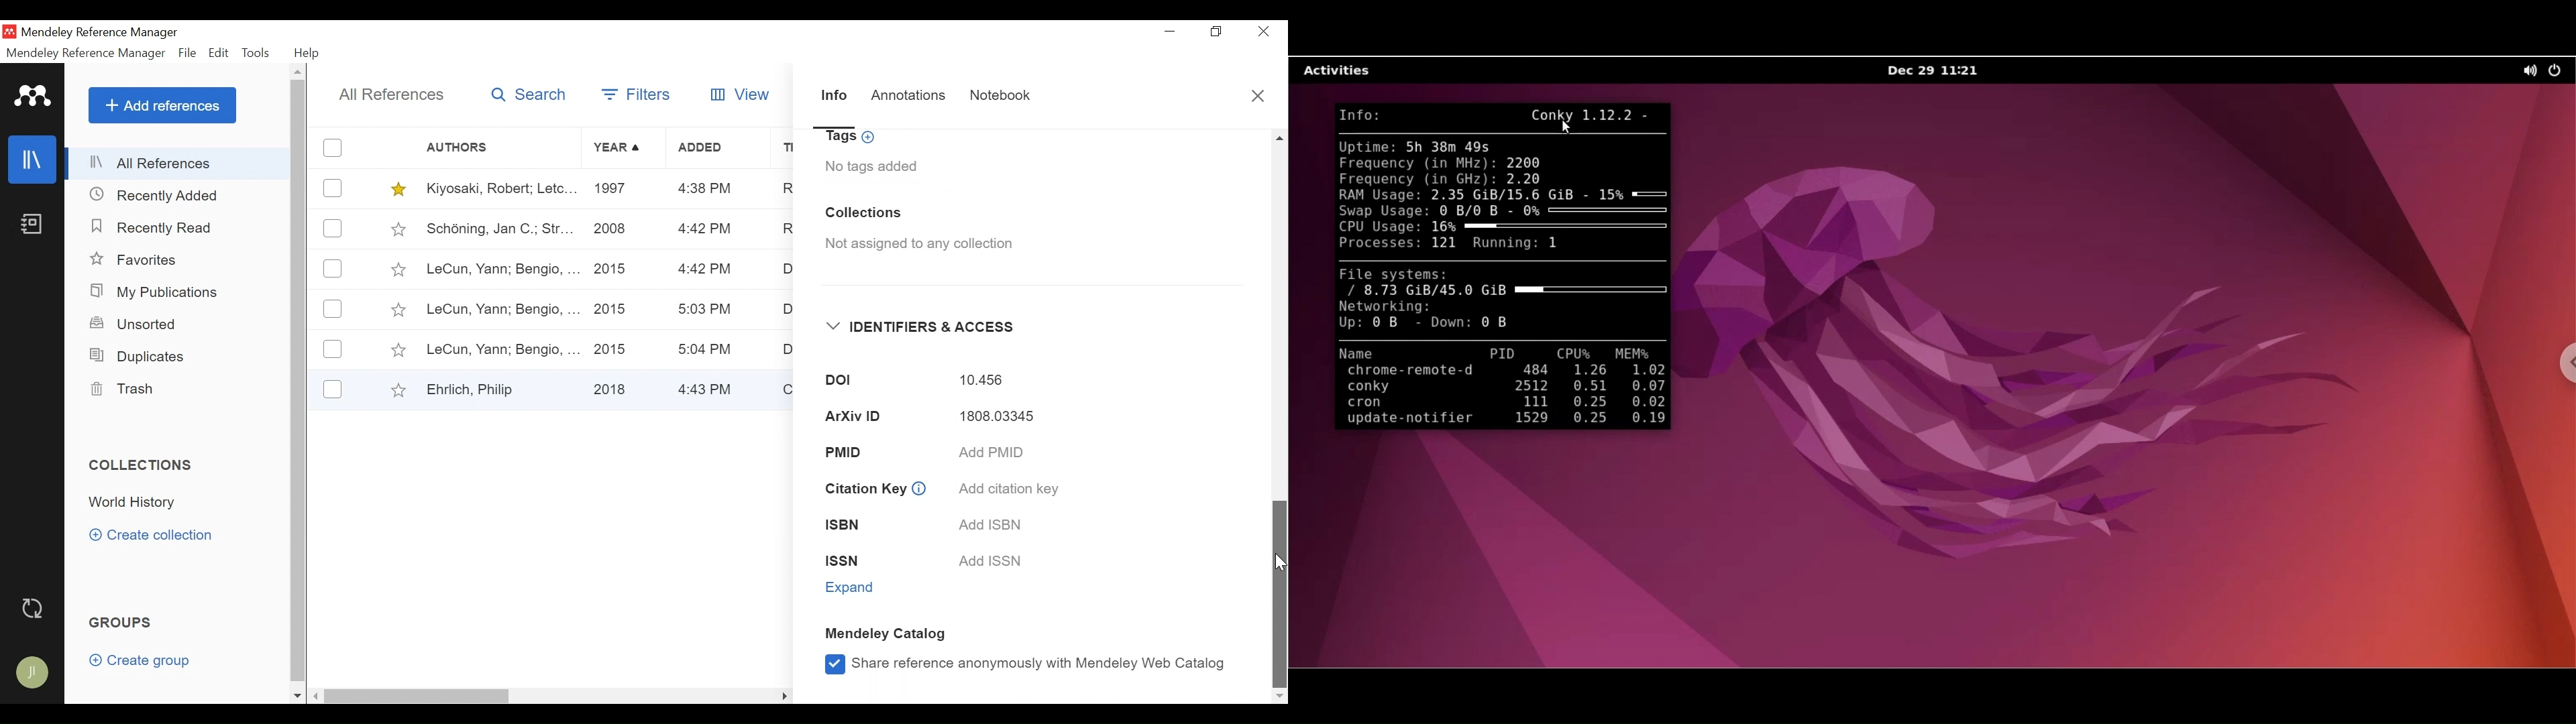  What do you see at coordinates (994, 562) in the screenshot?
I see `Add ISSN` at bounding box center [994, 562].